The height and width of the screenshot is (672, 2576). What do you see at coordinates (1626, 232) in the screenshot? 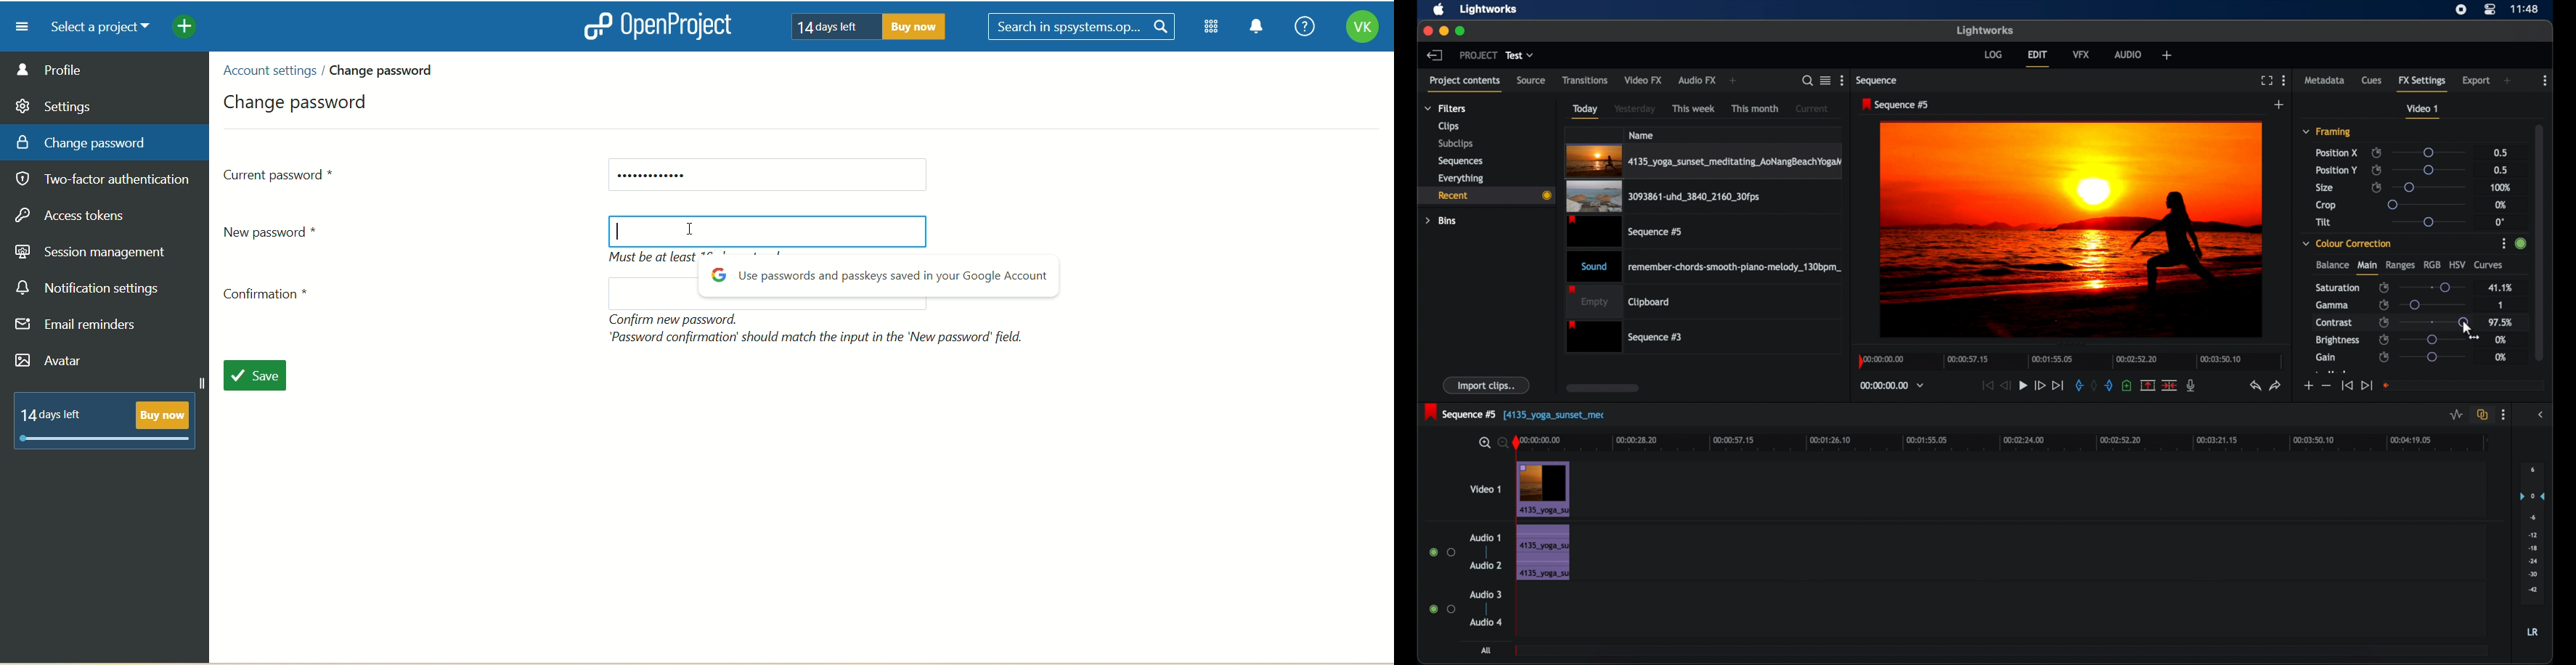
I see `video clip` at bounding box center [1626, 232].